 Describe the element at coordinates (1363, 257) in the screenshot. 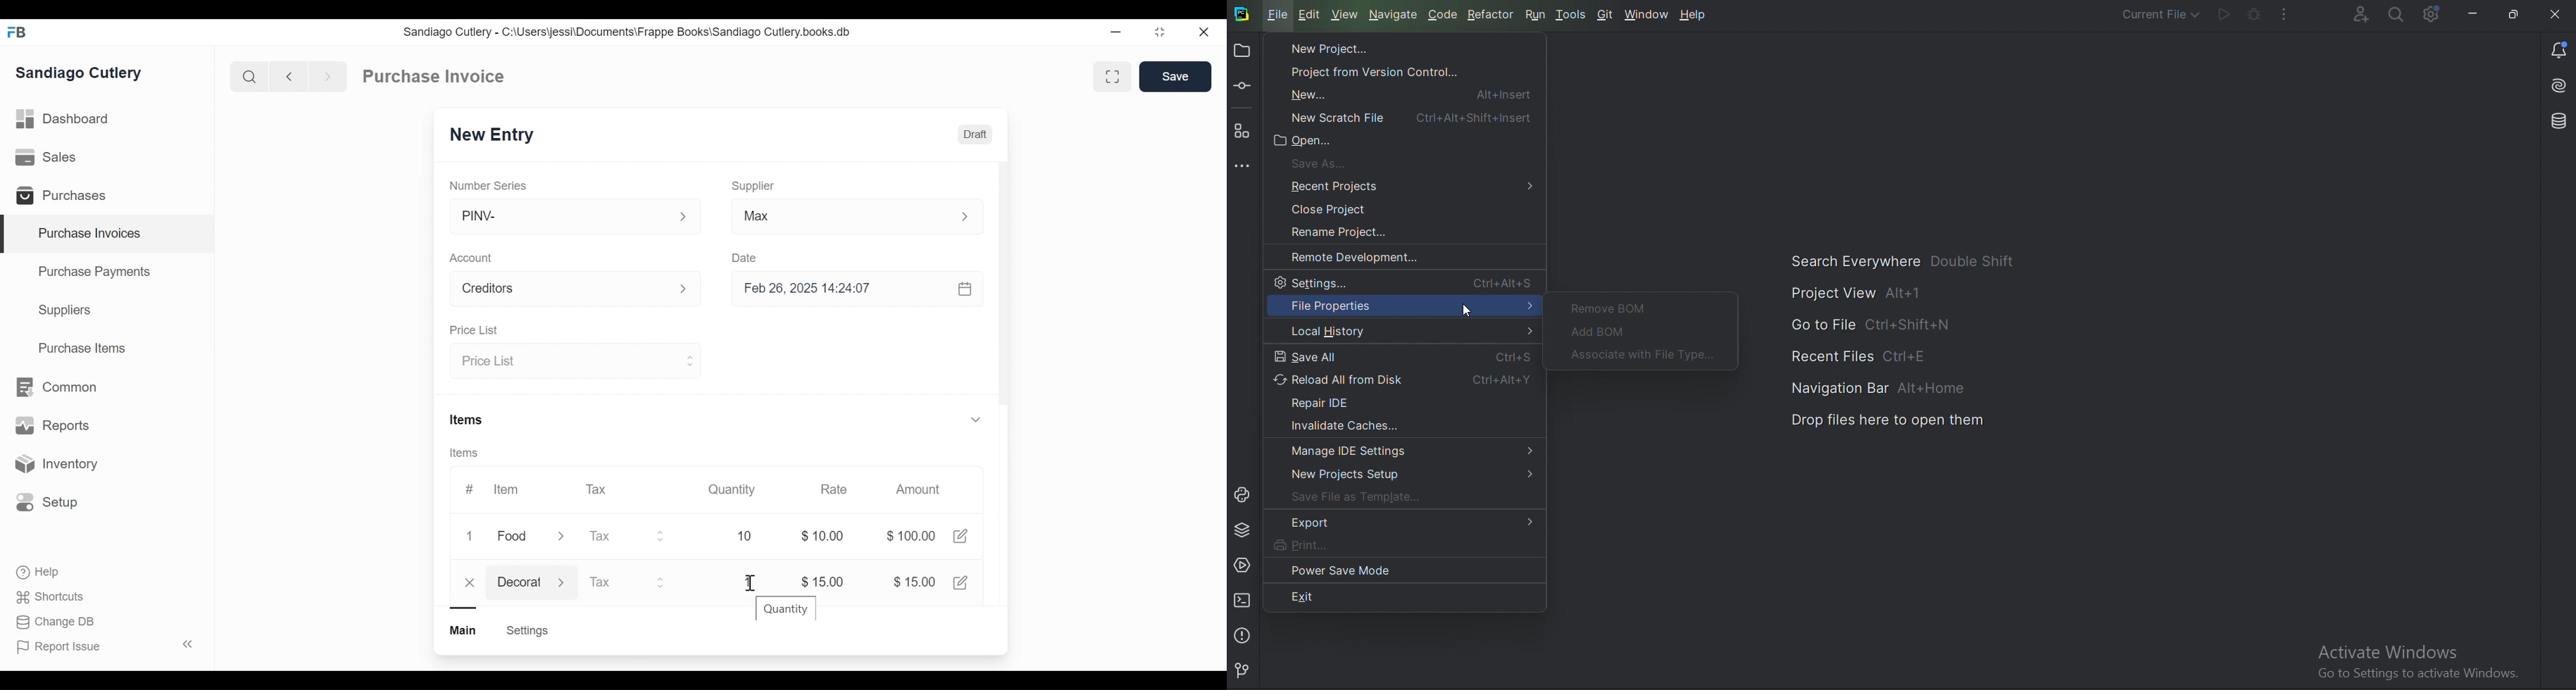

I see `Remote development` at that location.